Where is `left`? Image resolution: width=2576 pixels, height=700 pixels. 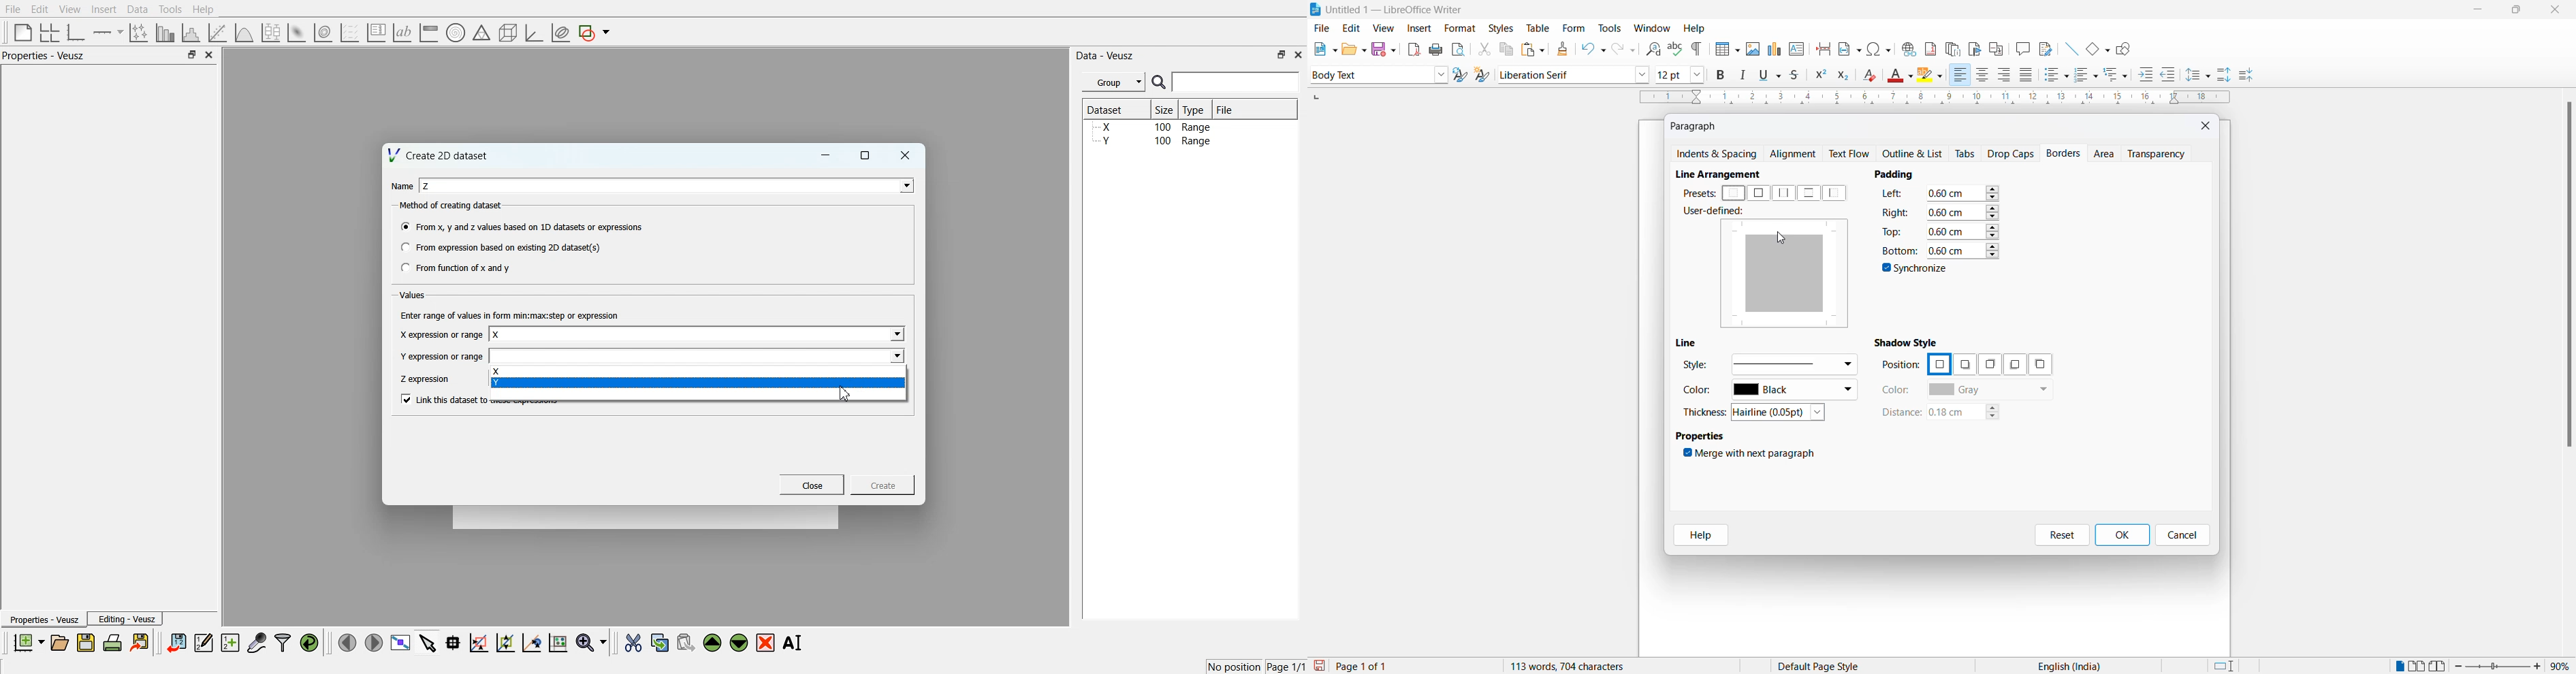 left is located at coordinates (1837, 193).